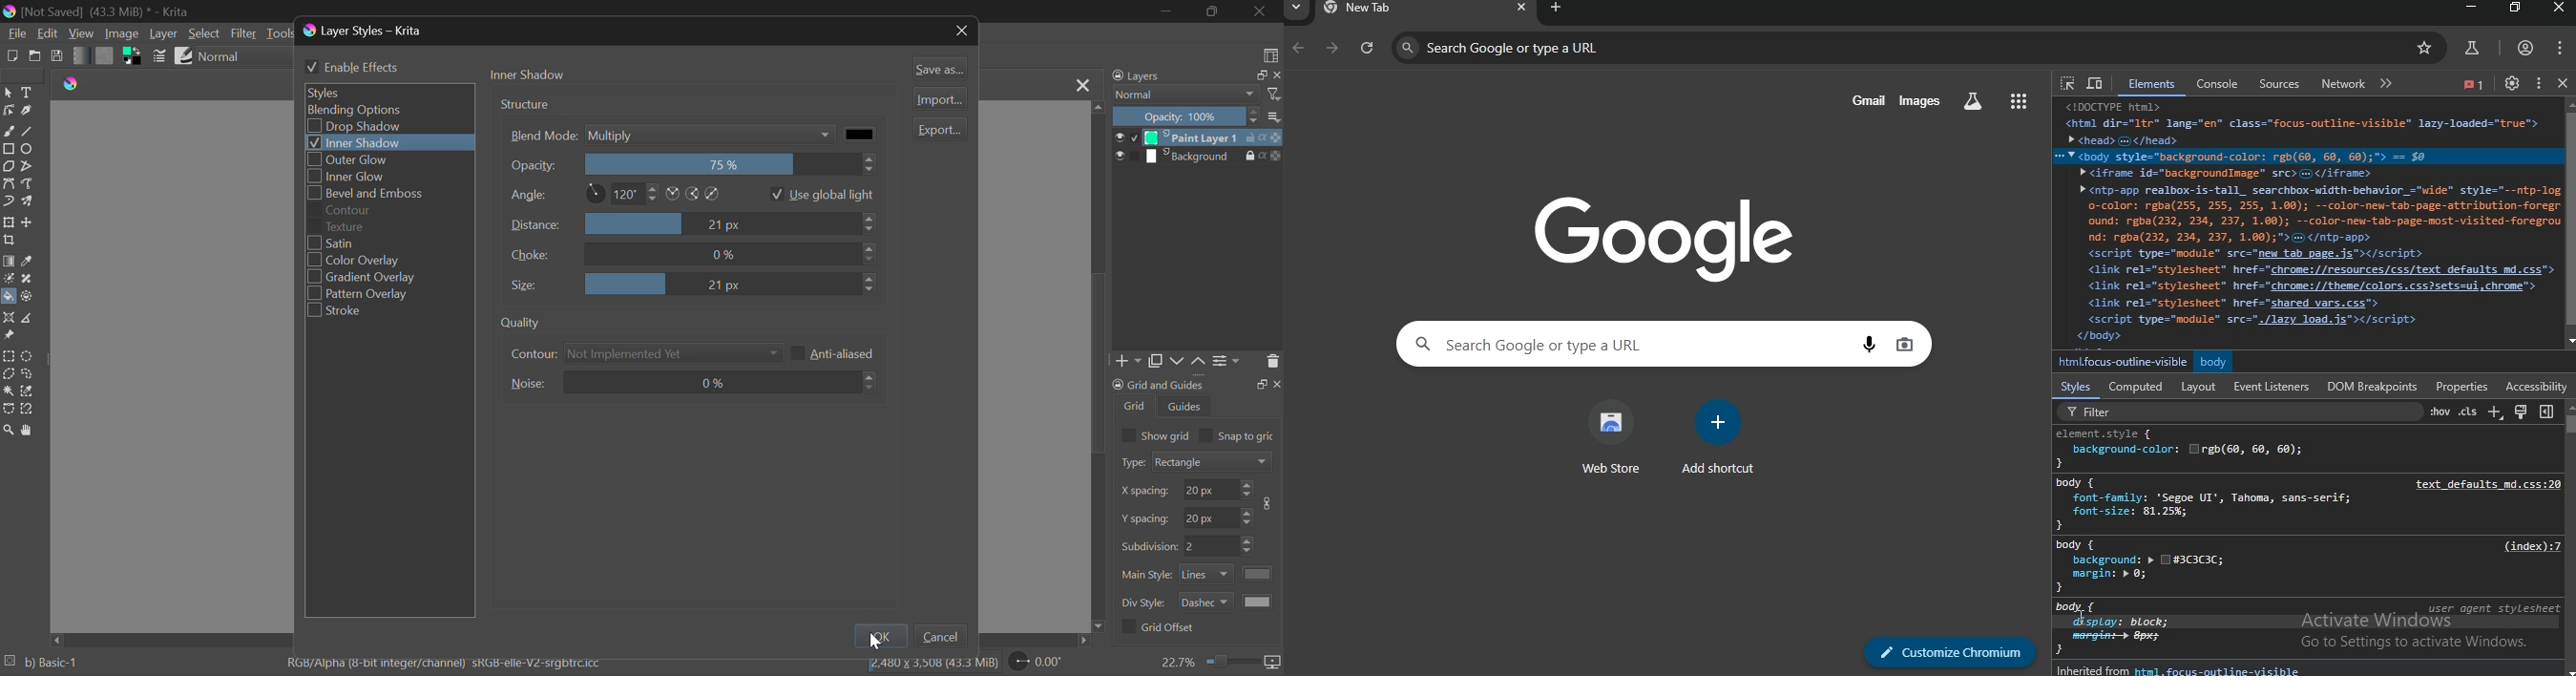 The width and height of the screenshot is (2576, 700). I want to click on loading, so click(8, 661).